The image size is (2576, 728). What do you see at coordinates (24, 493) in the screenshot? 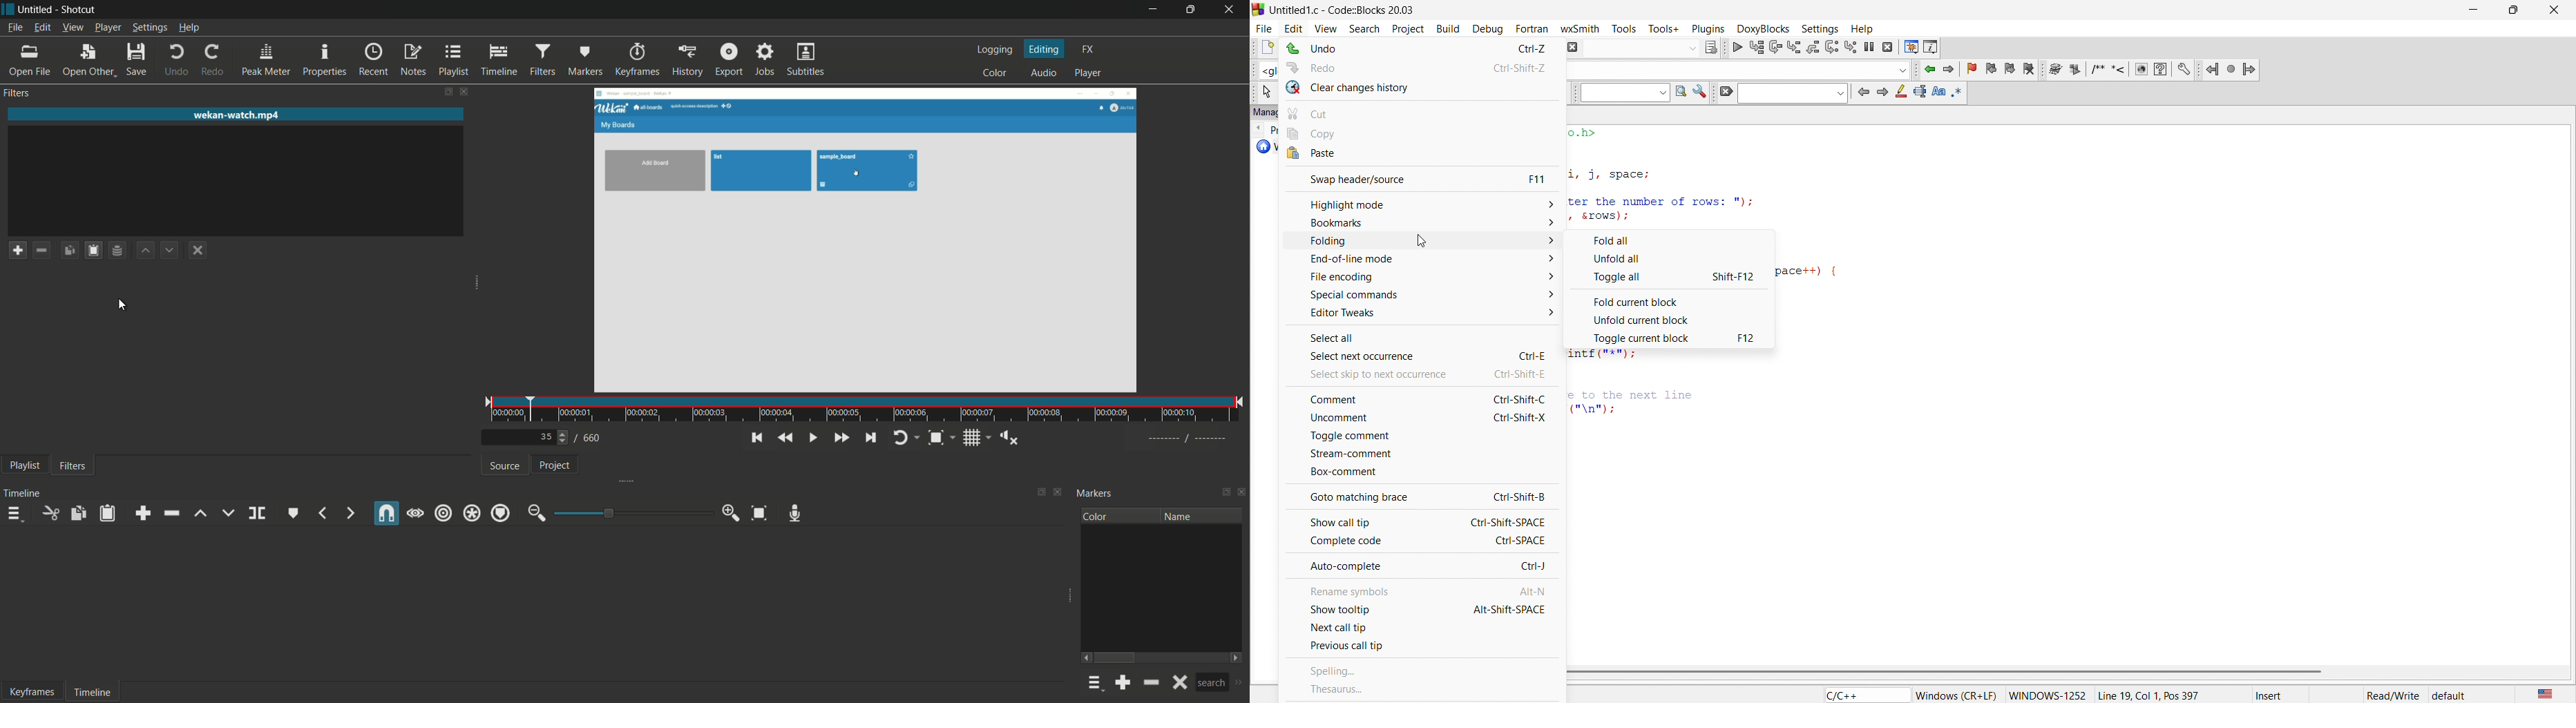
I see `timeline` at bounding box center [24, 493].